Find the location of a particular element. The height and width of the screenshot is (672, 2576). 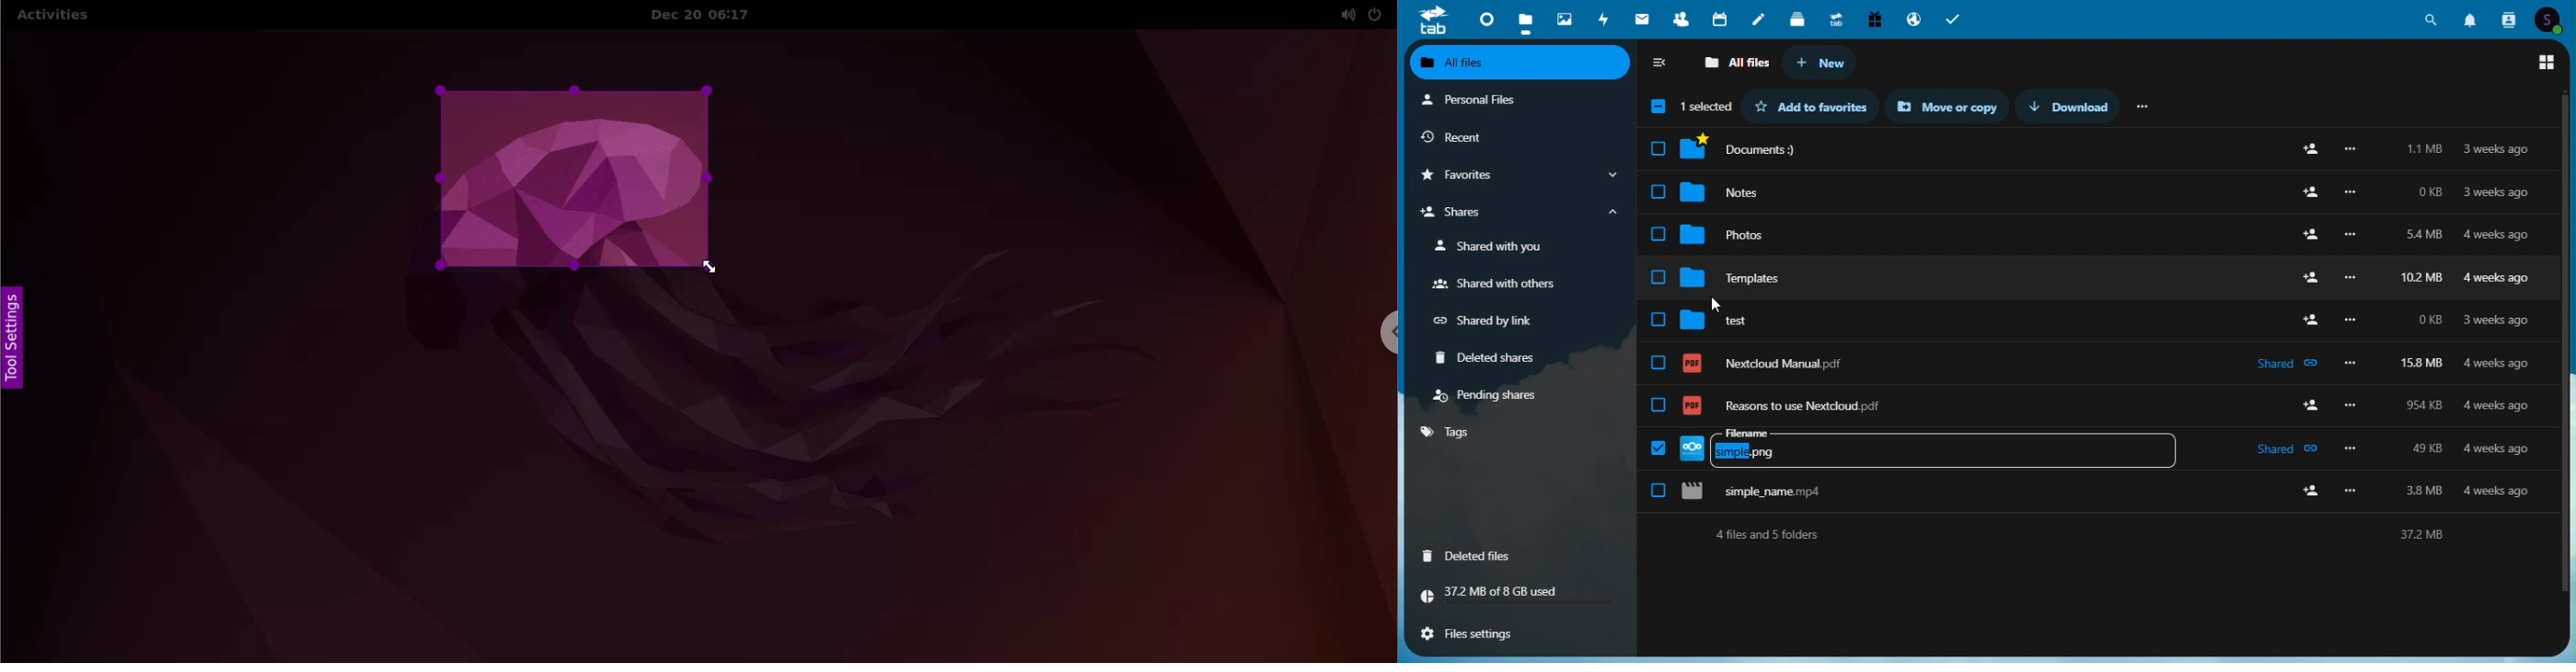

new is located at coordinates (1820, 64).